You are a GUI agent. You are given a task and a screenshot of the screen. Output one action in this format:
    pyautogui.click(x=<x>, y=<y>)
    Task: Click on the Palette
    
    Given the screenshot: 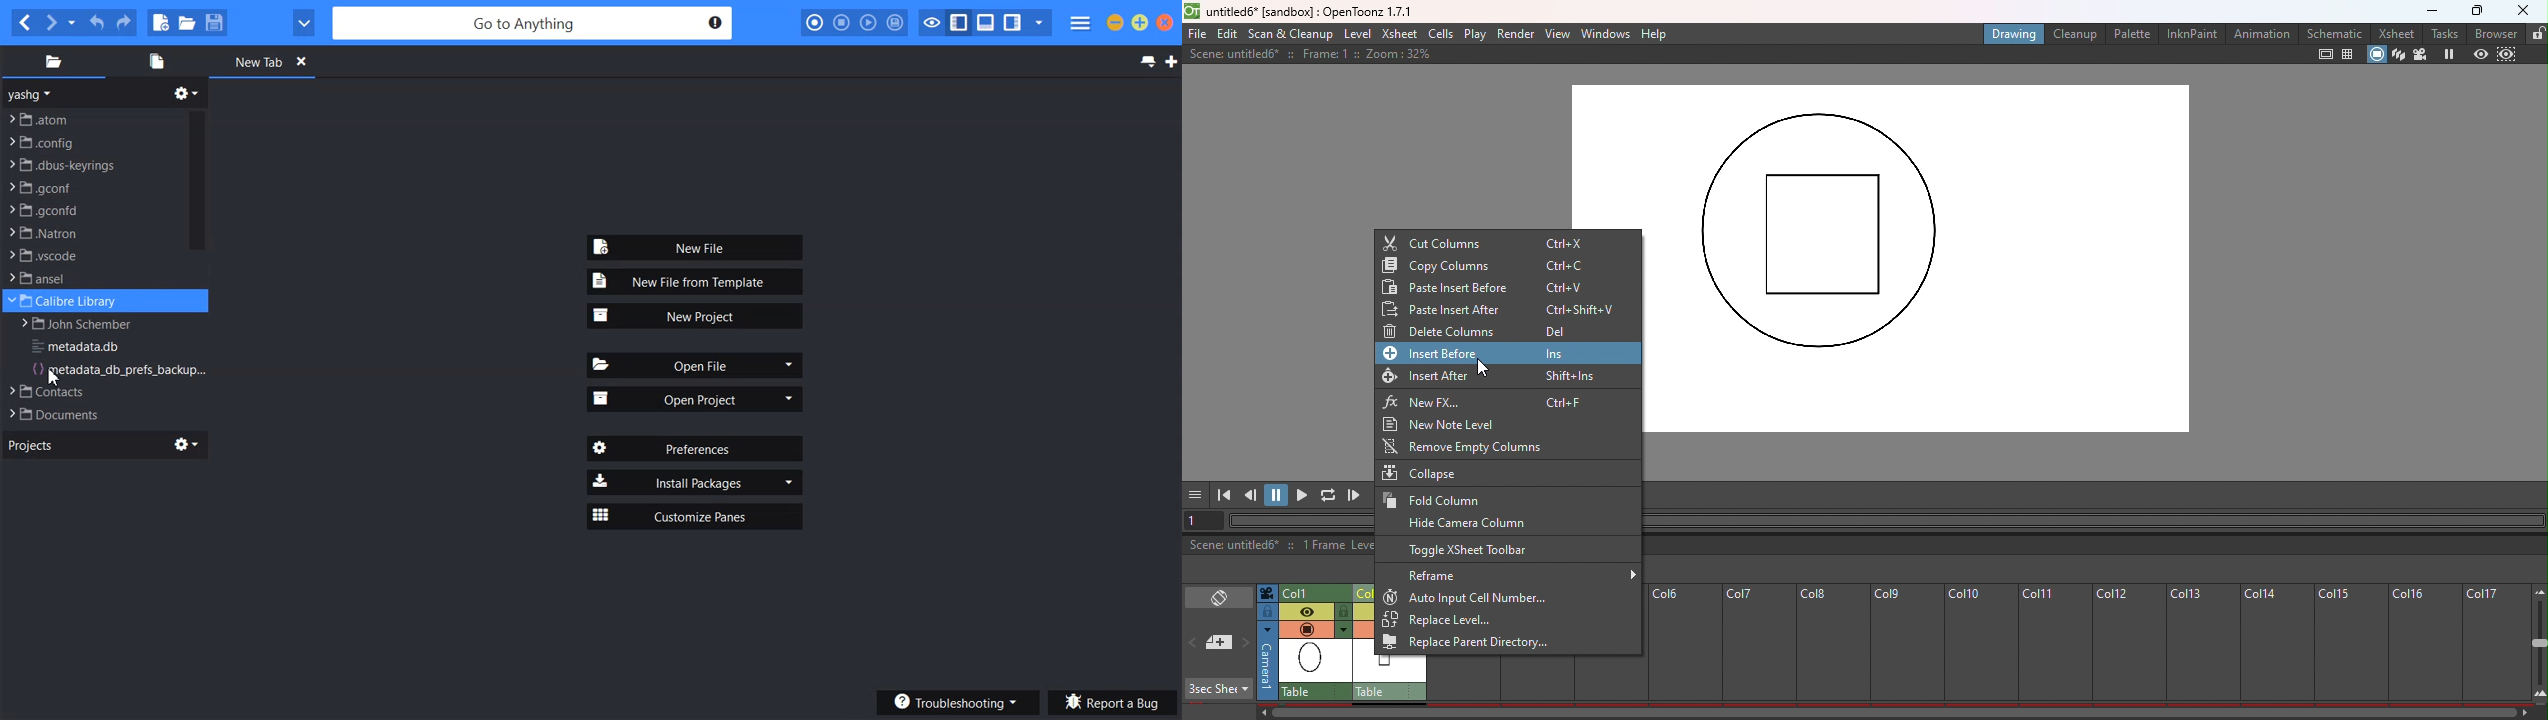 What is the action you would take?
    pyautogui.click(x=2131, y=35)
    